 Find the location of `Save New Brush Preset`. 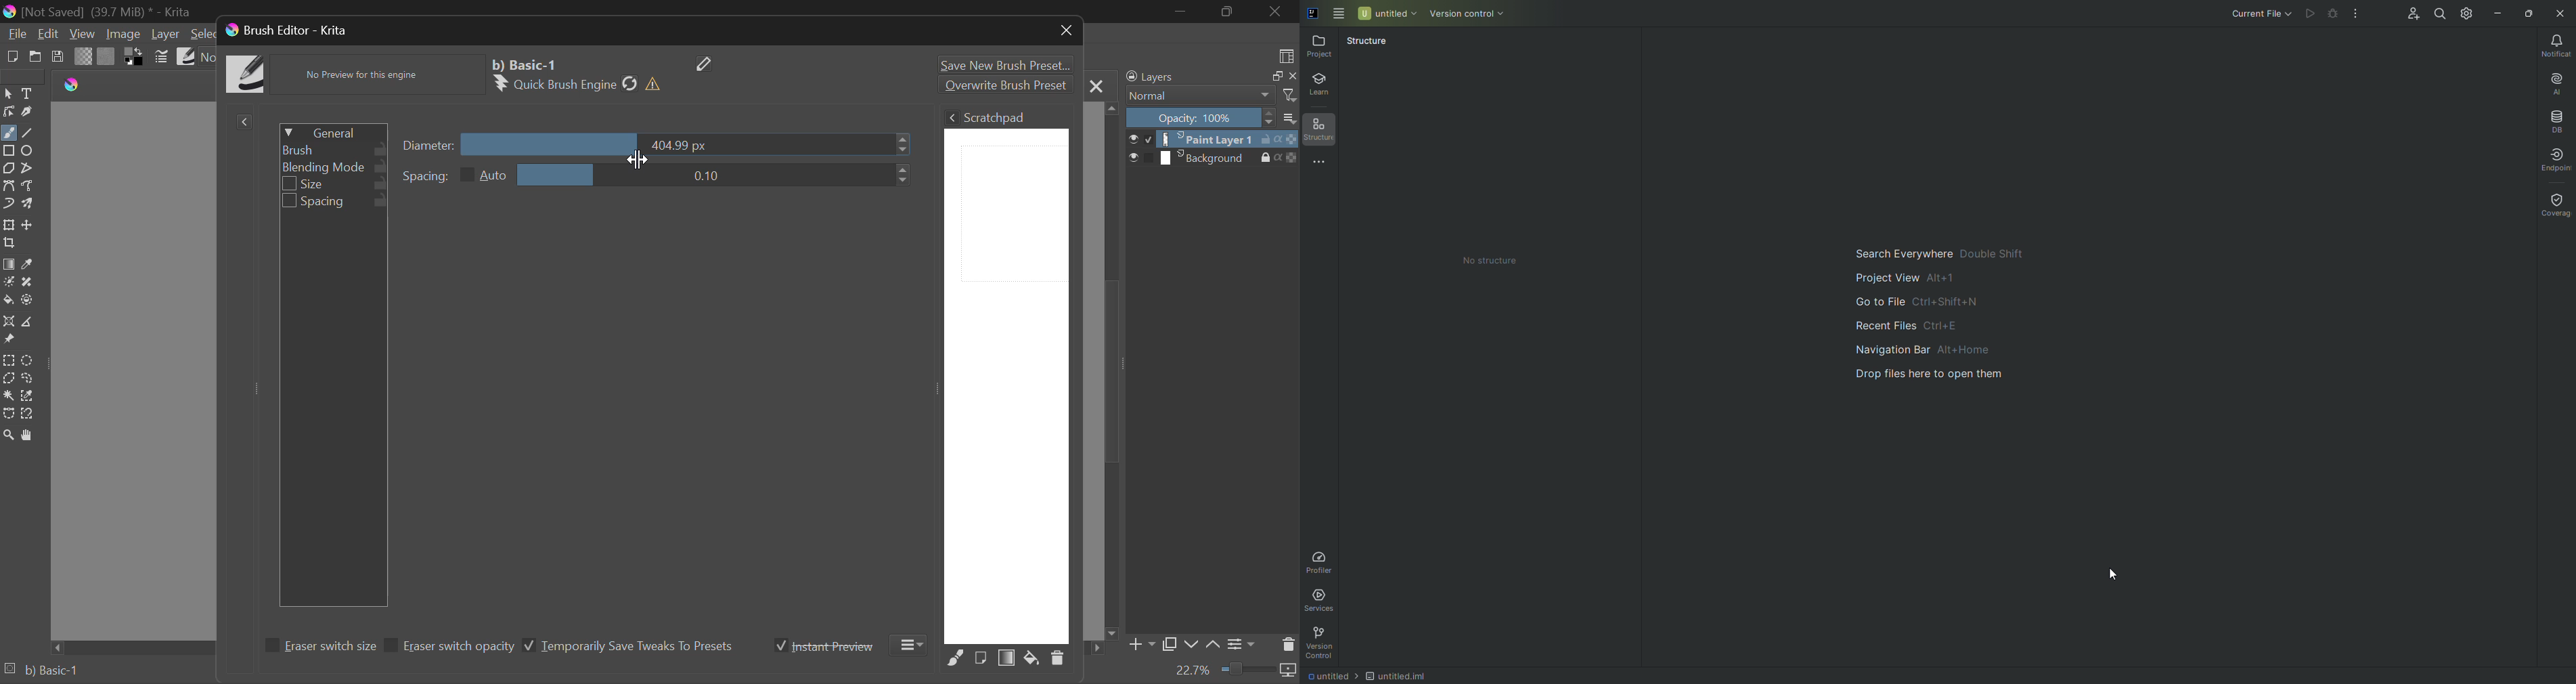

Save New Brush Preset is located at coordinates (1003, 63).